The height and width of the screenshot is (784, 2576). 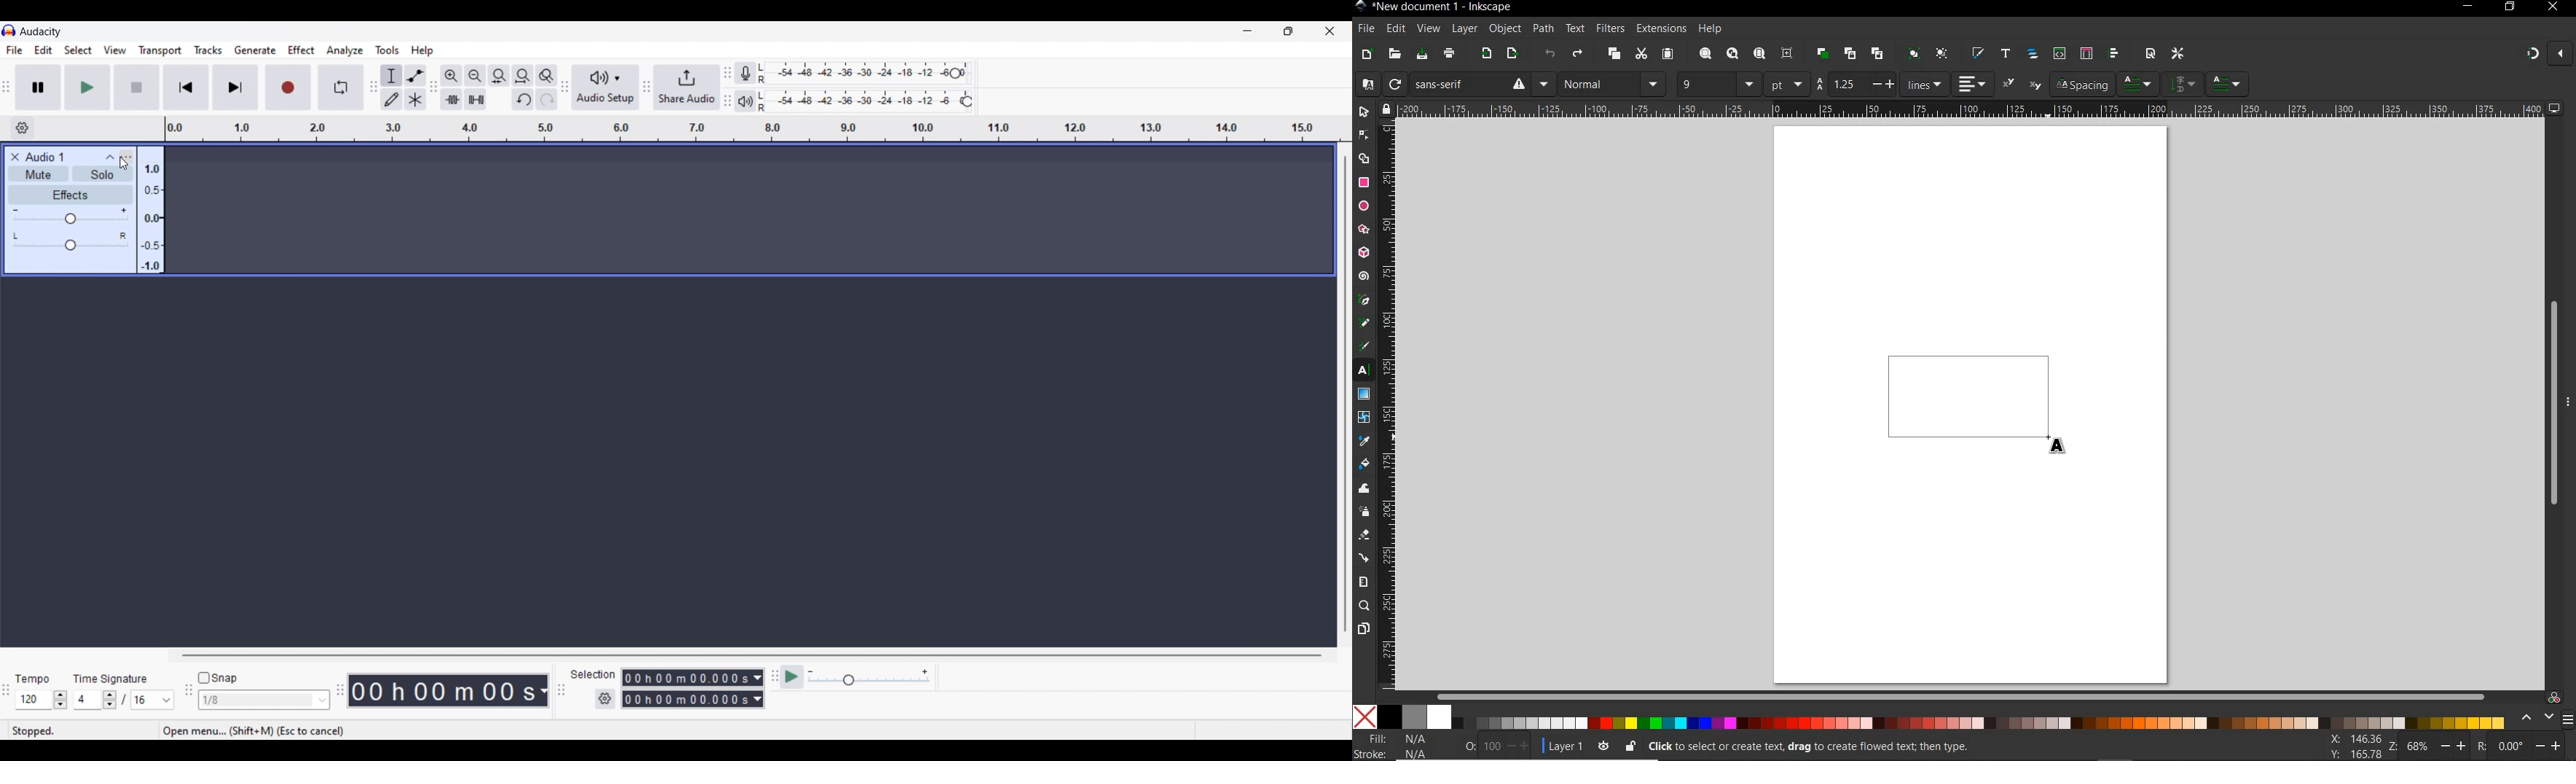 I want to click on menu, so click(x=2183, y=83).